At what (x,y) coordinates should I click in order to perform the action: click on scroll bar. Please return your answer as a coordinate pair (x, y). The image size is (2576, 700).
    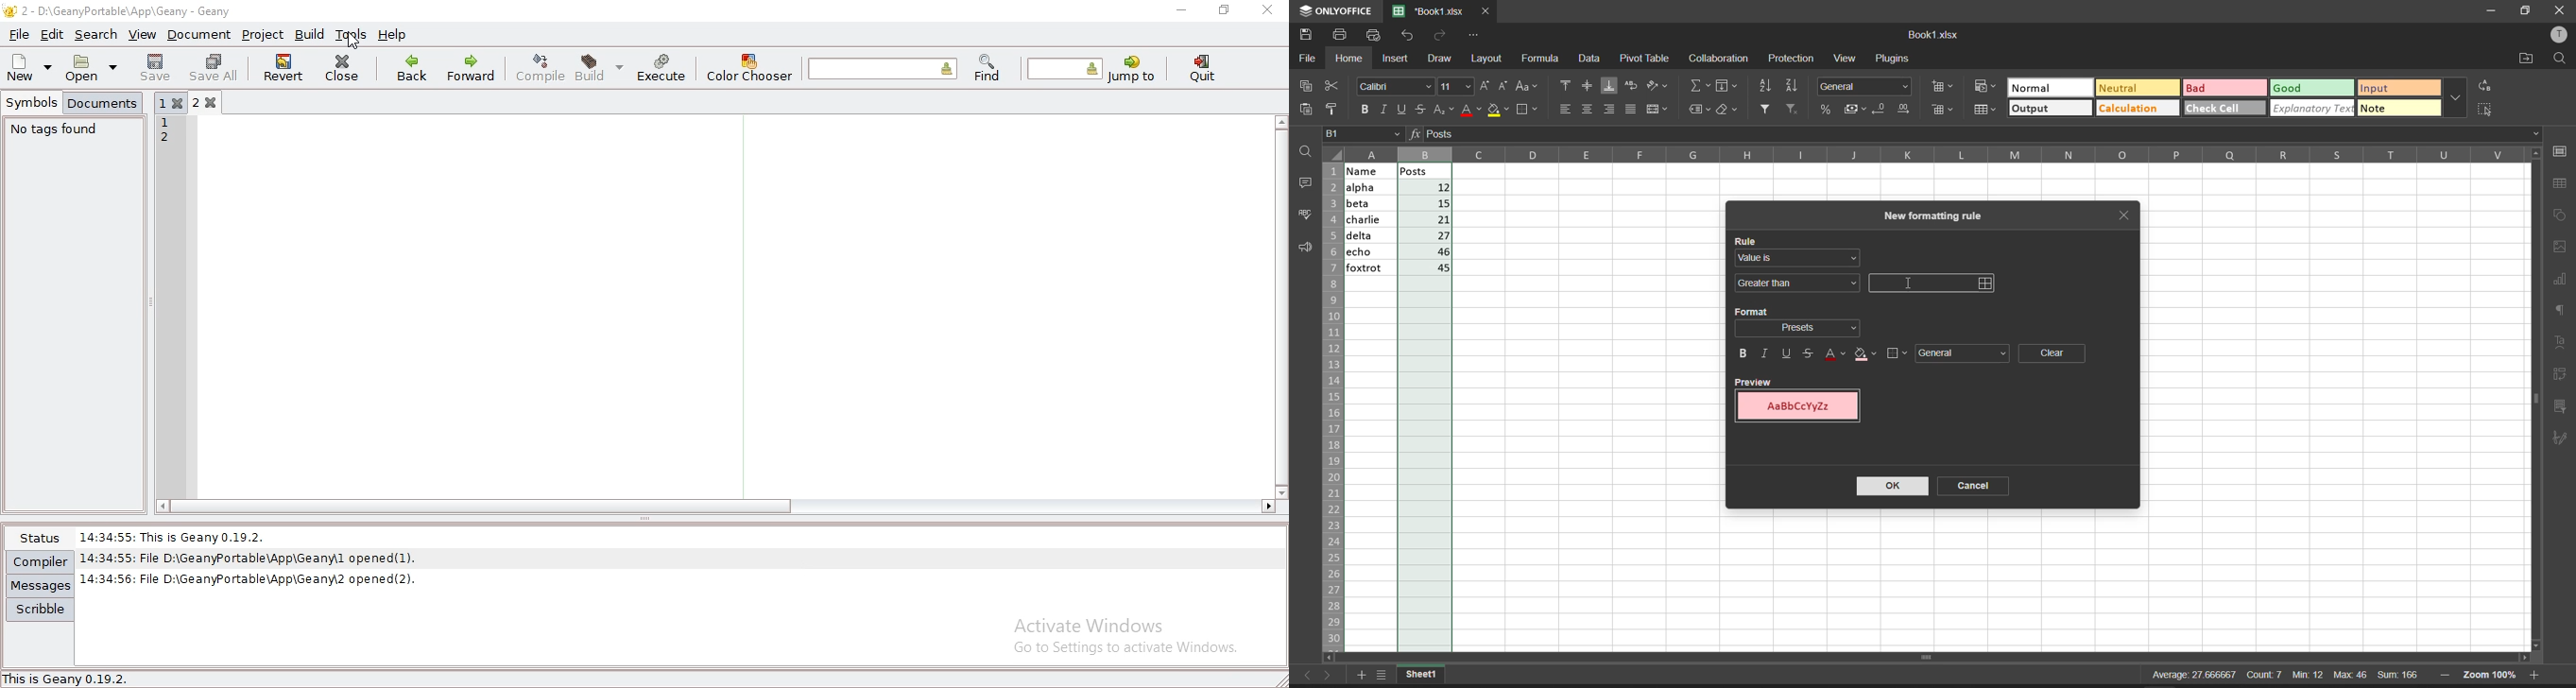
    Looking at the image, I should click on (1933, 651).